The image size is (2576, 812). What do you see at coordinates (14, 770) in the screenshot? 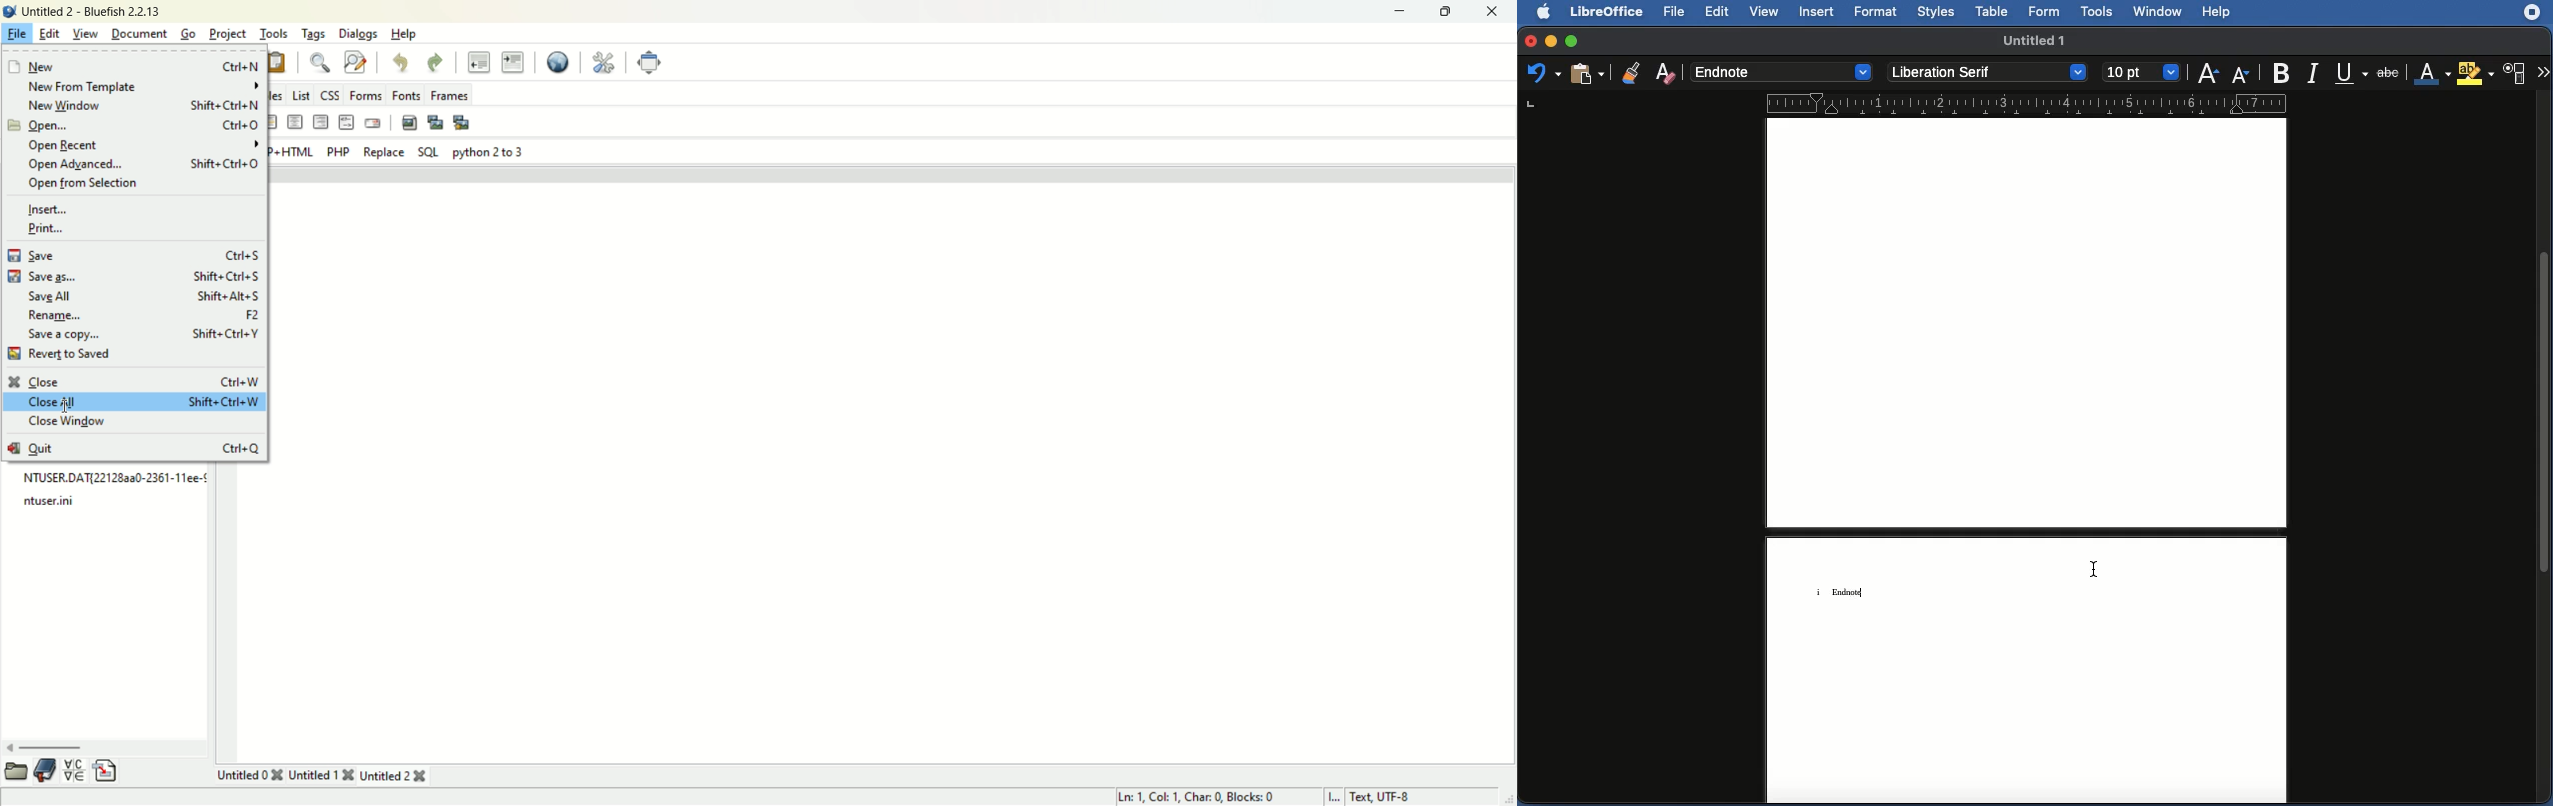
I see `open` at bounding box center [14, 770].